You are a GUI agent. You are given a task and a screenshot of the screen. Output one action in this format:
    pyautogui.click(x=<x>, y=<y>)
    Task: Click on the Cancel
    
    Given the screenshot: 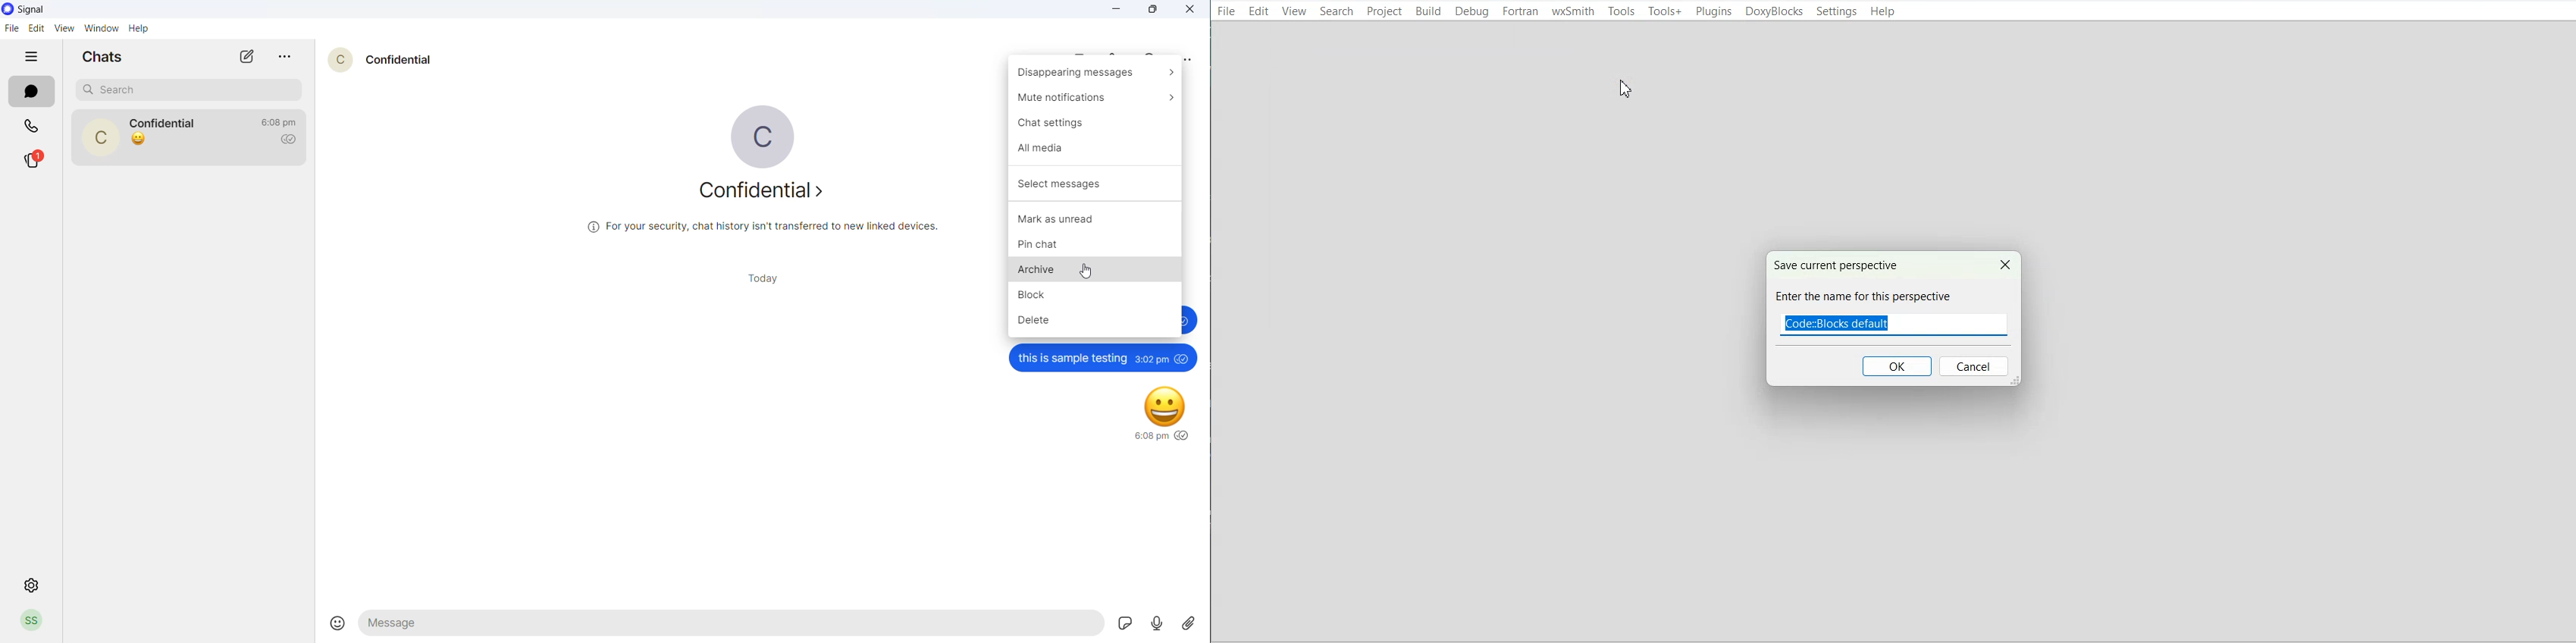 What is the action you would take?
    pyautogui.click(x=1975, y=367)
    